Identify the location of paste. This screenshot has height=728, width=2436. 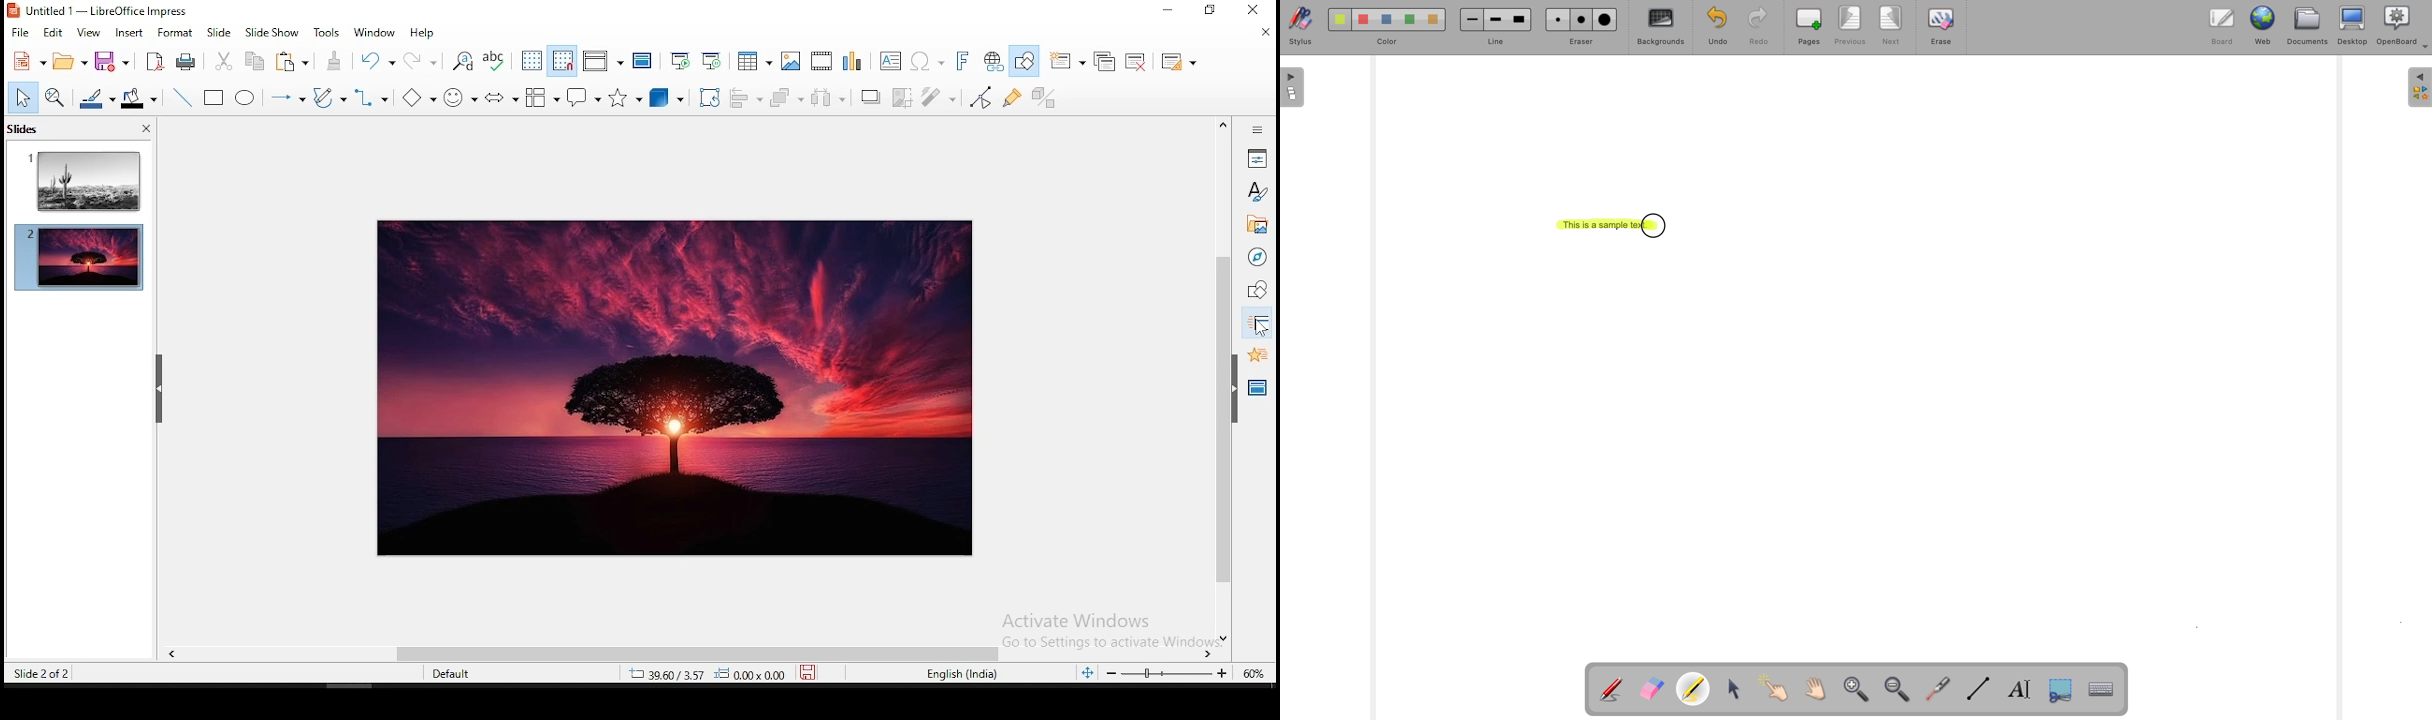
(339, 61).